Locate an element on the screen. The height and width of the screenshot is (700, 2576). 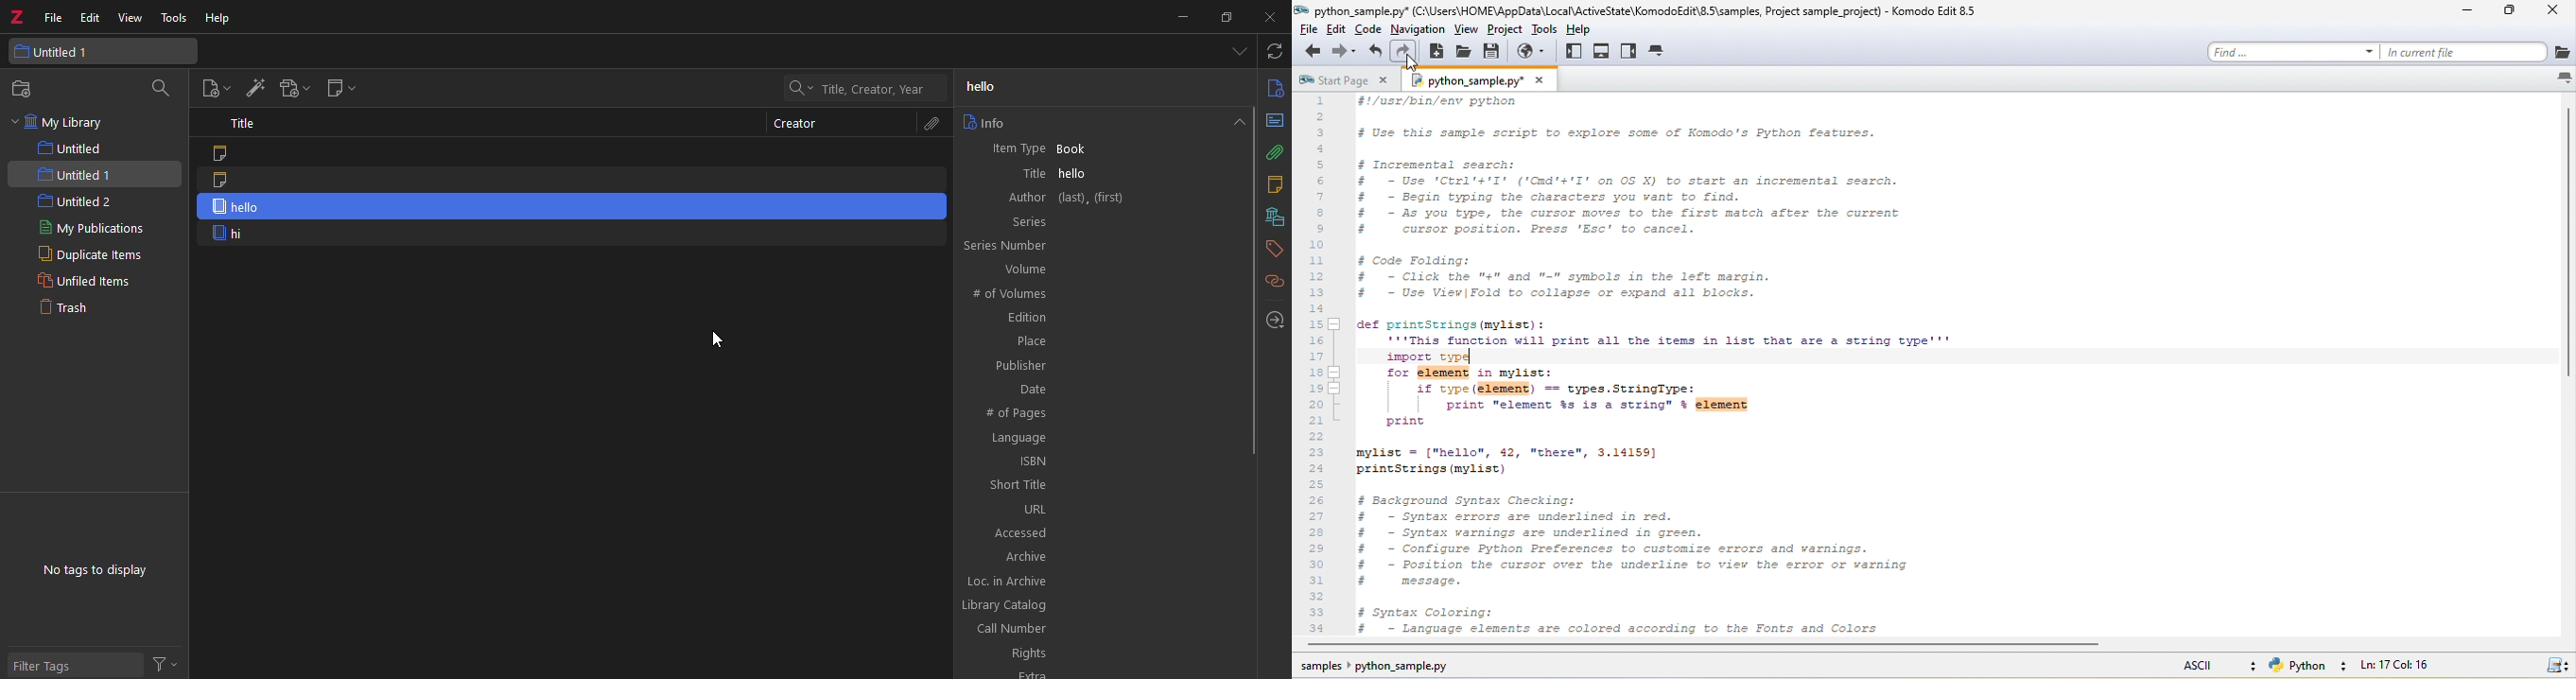
date is located at coordinates (1103, 388).